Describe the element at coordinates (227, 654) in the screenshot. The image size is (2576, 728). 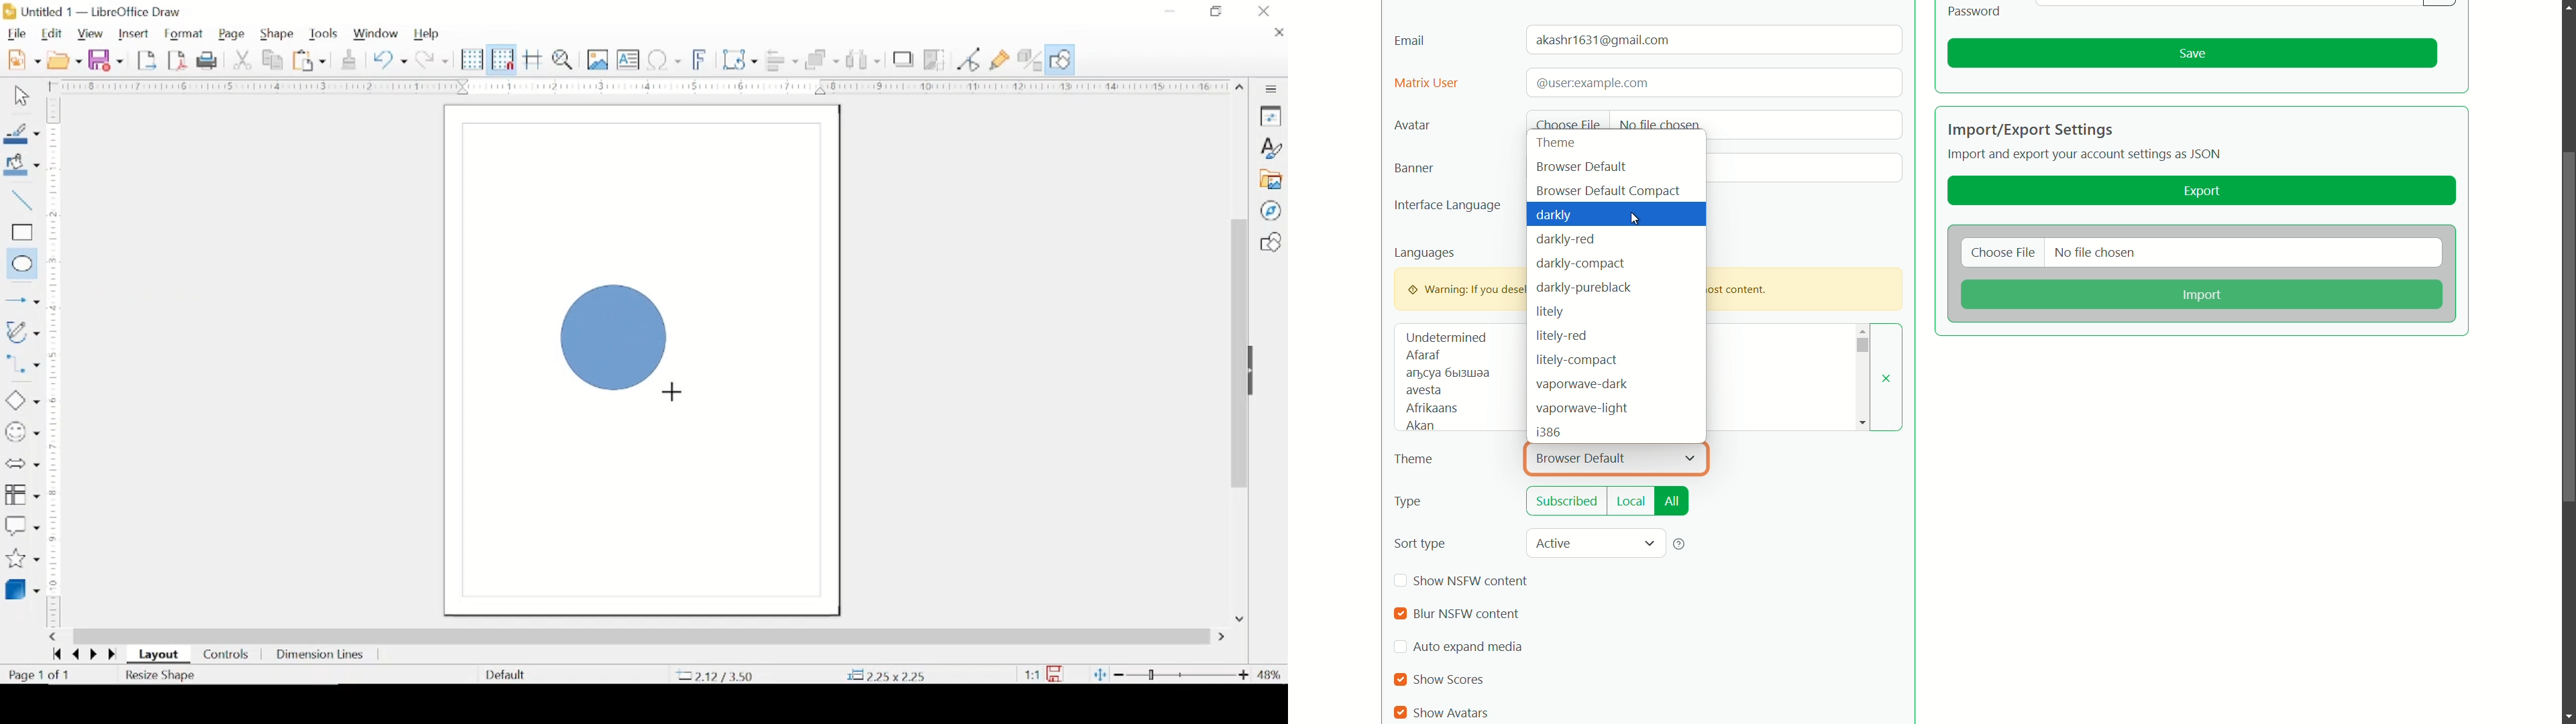
I see `controls` at that location.